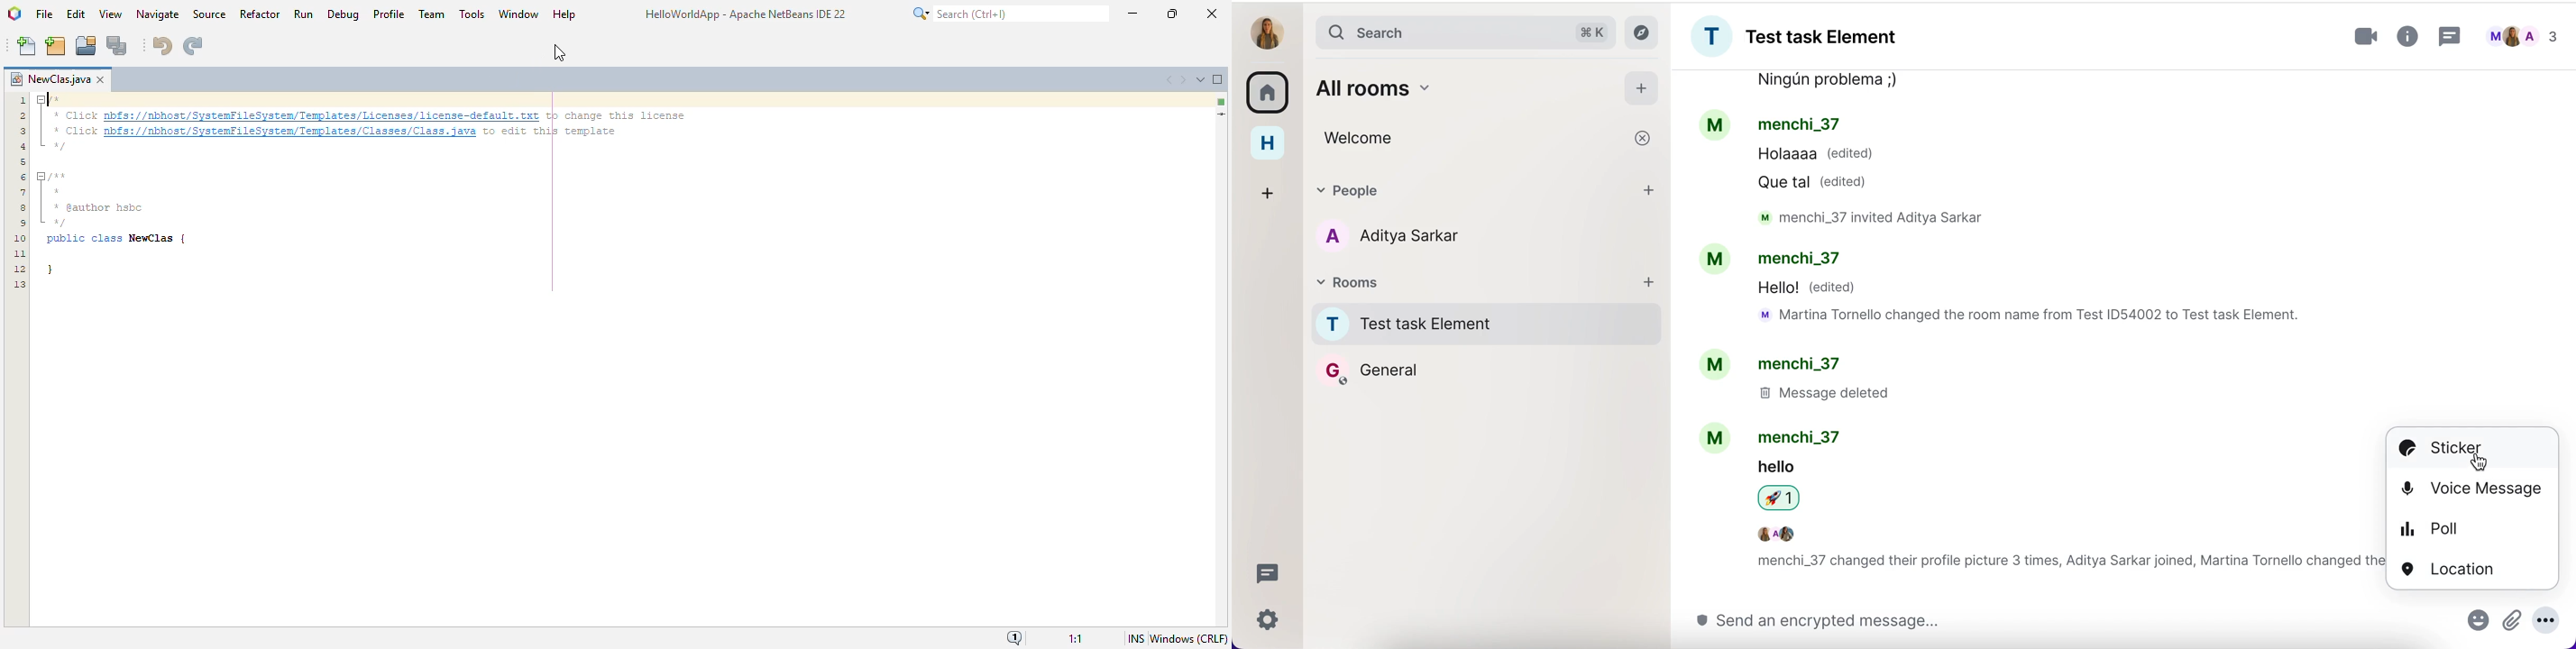  What do you see at coordinates (2450, 34) in the screenshot?
I see `threads ` at bounding box center [2450, 34].